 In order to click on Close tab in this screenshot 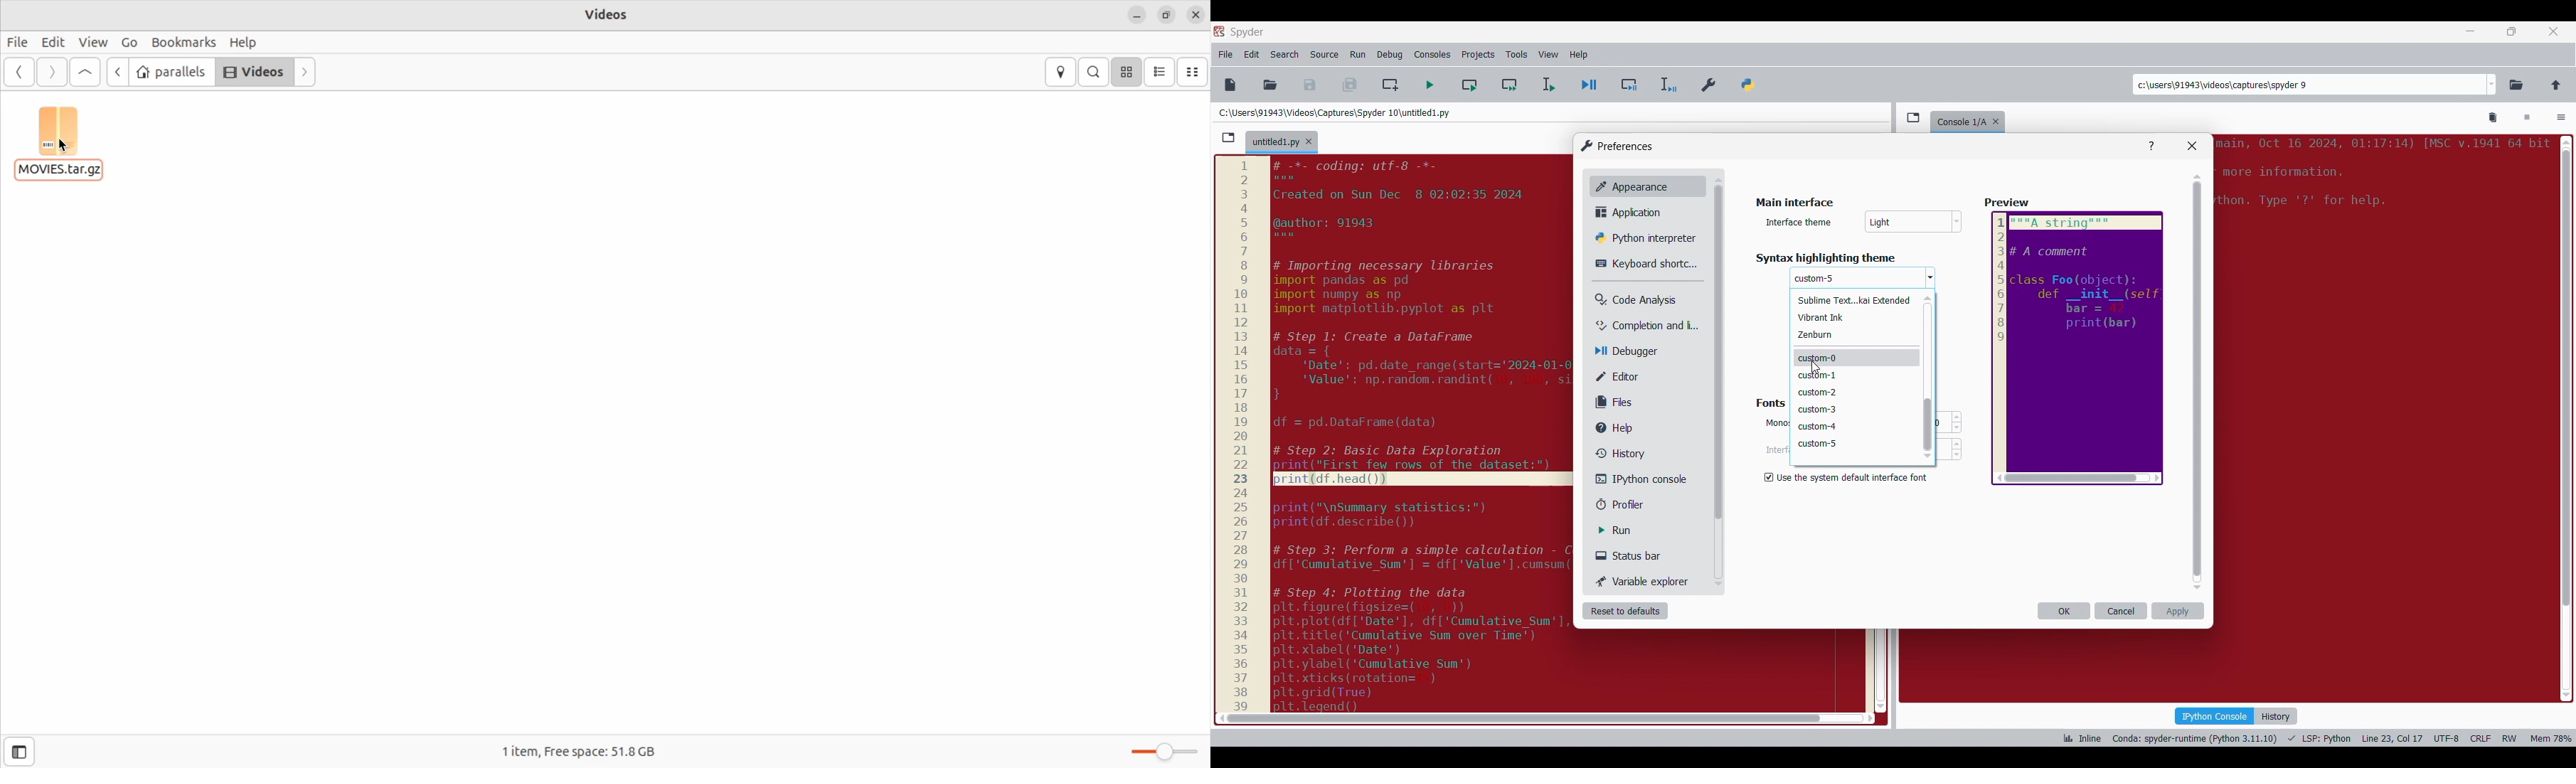, I will do `click(1999, 119)`.